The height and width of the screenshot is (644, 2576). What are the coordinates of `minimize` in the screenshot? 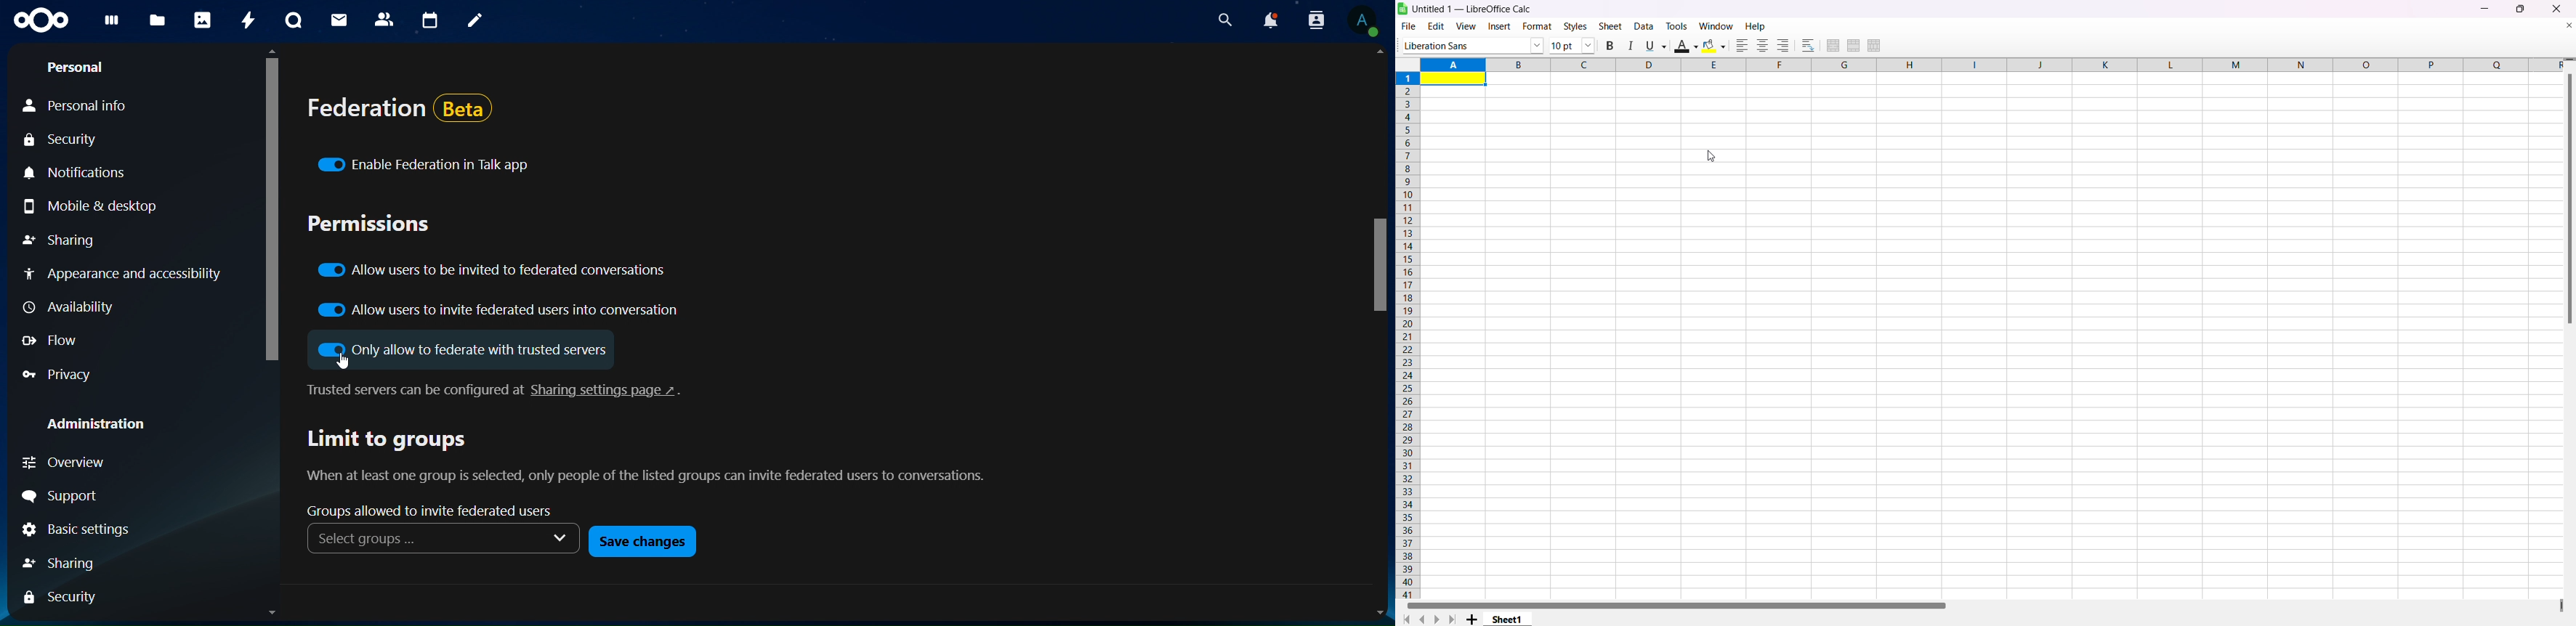 It's located at (2487, 11).